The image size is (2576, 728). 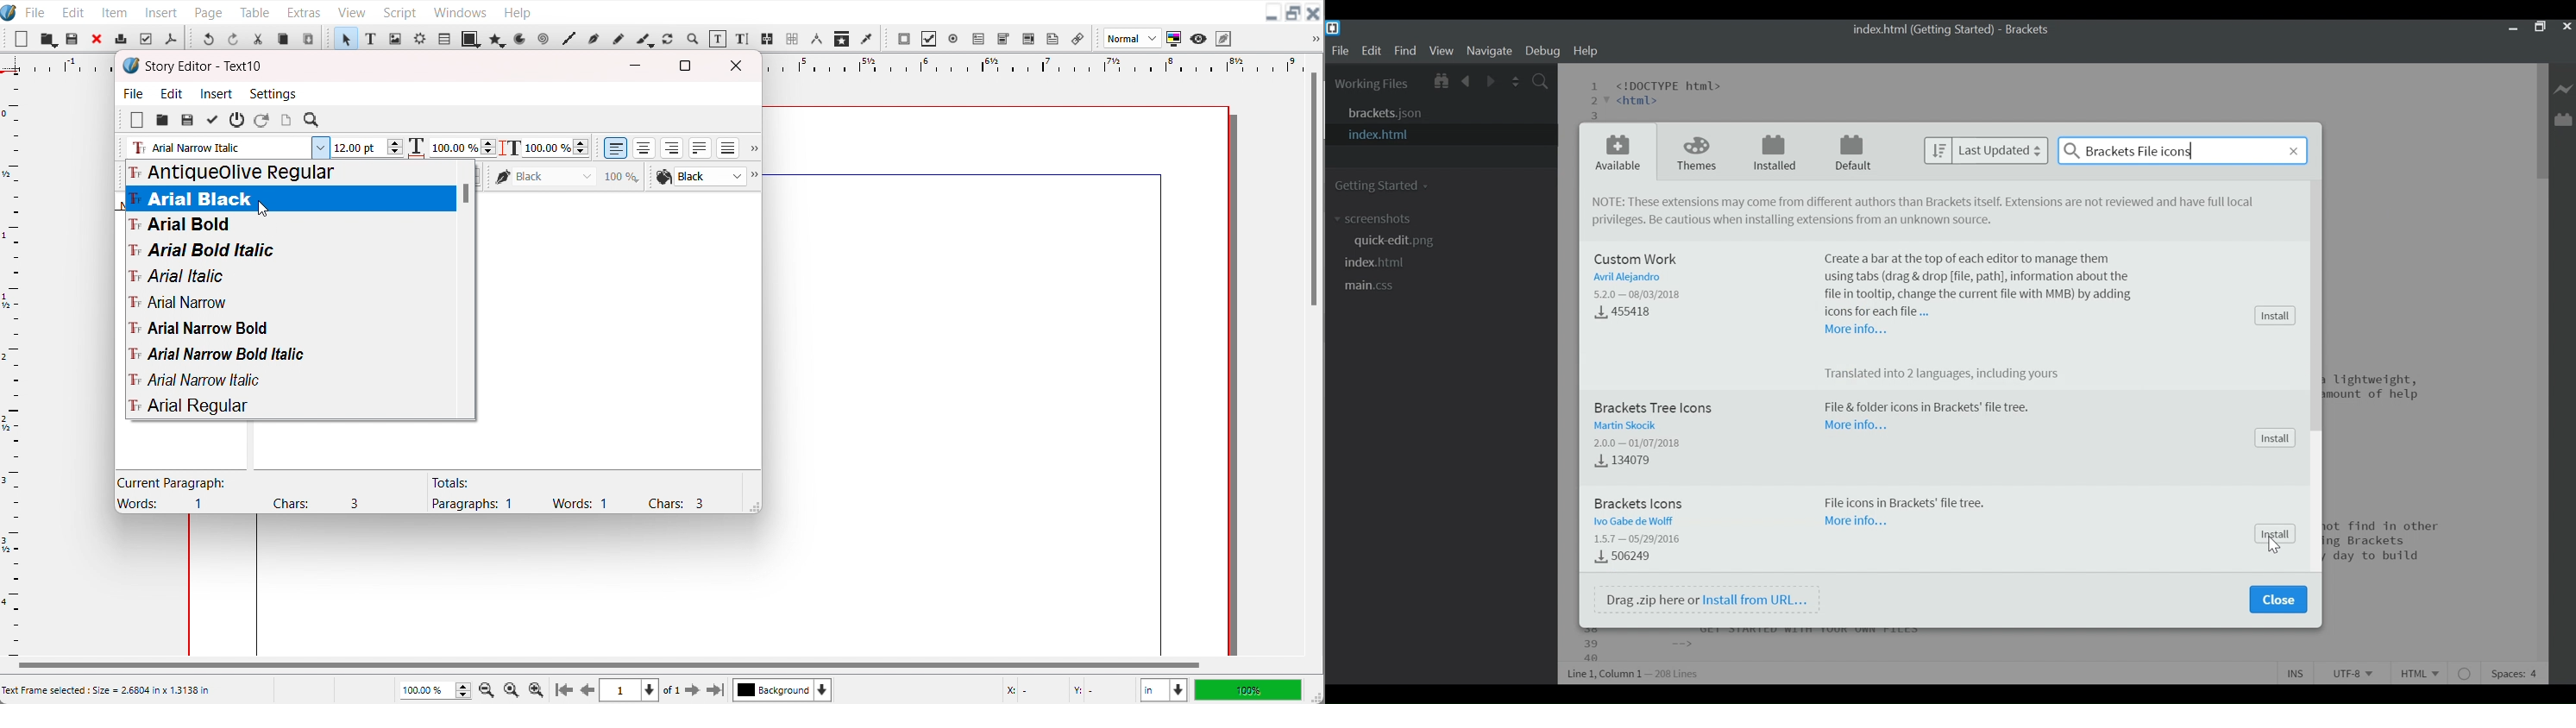 I want to click on Font, so click(x=290, y=328).